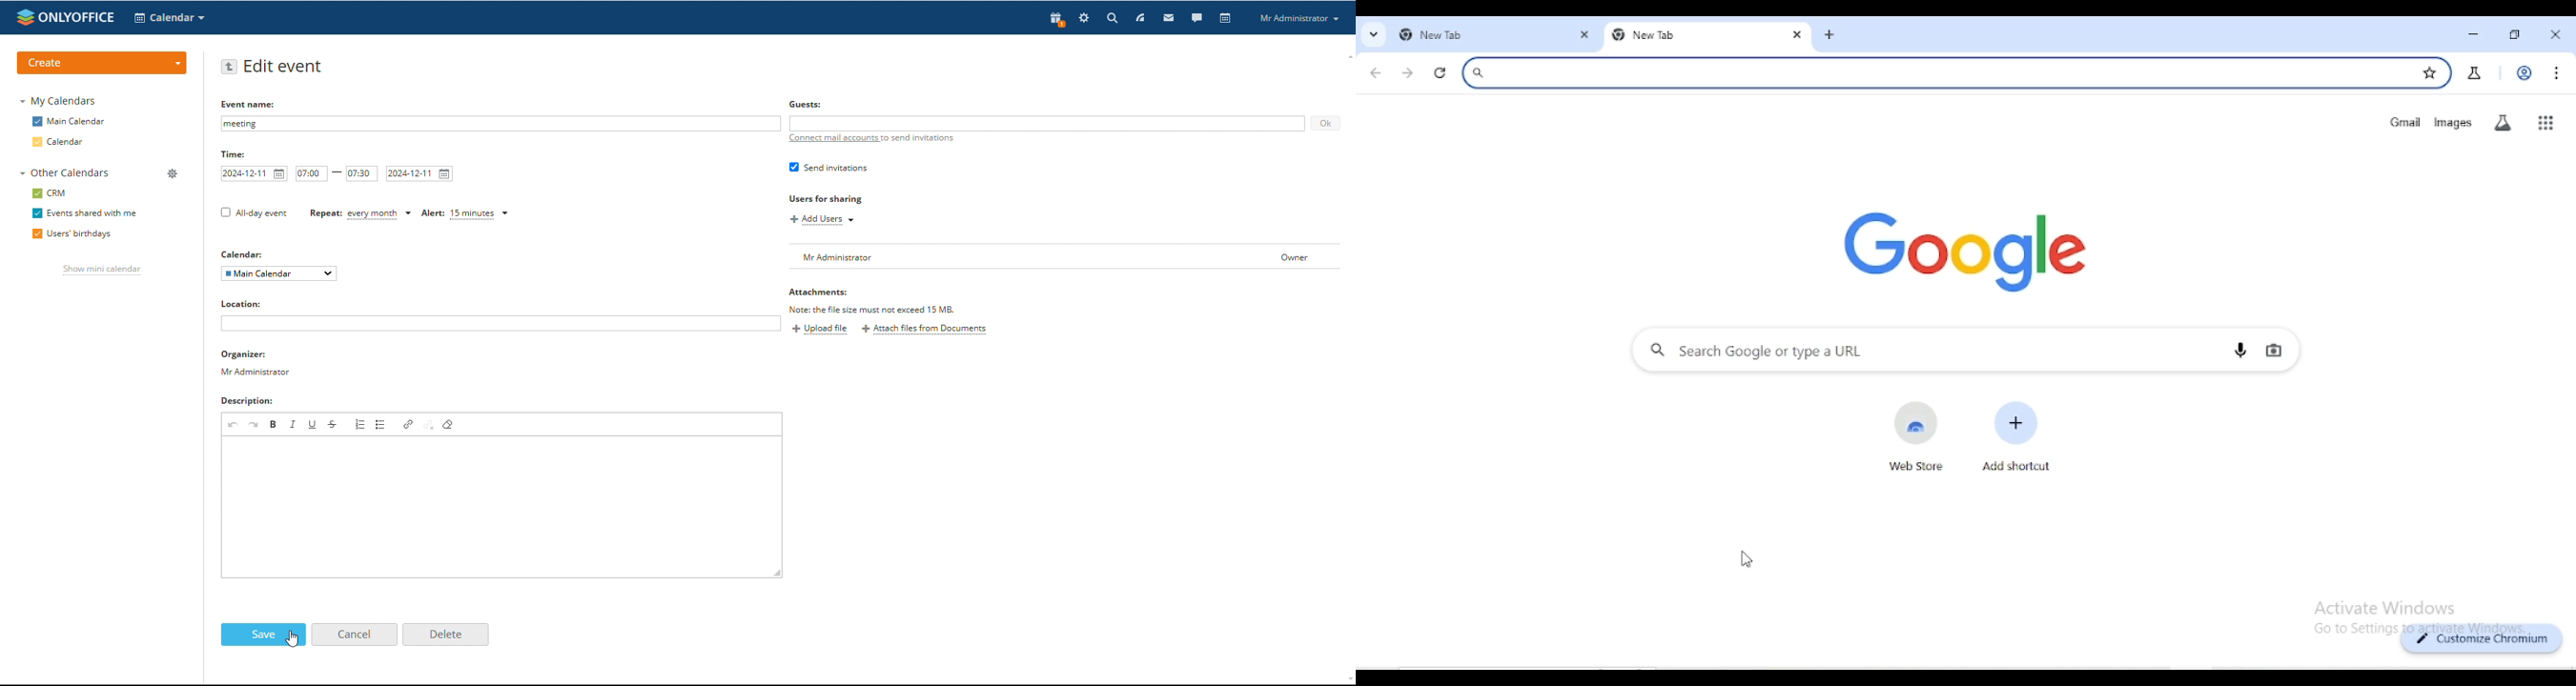  Describe the element at coordinates (229, 66) in the screenshot. I see `go back` at that location.